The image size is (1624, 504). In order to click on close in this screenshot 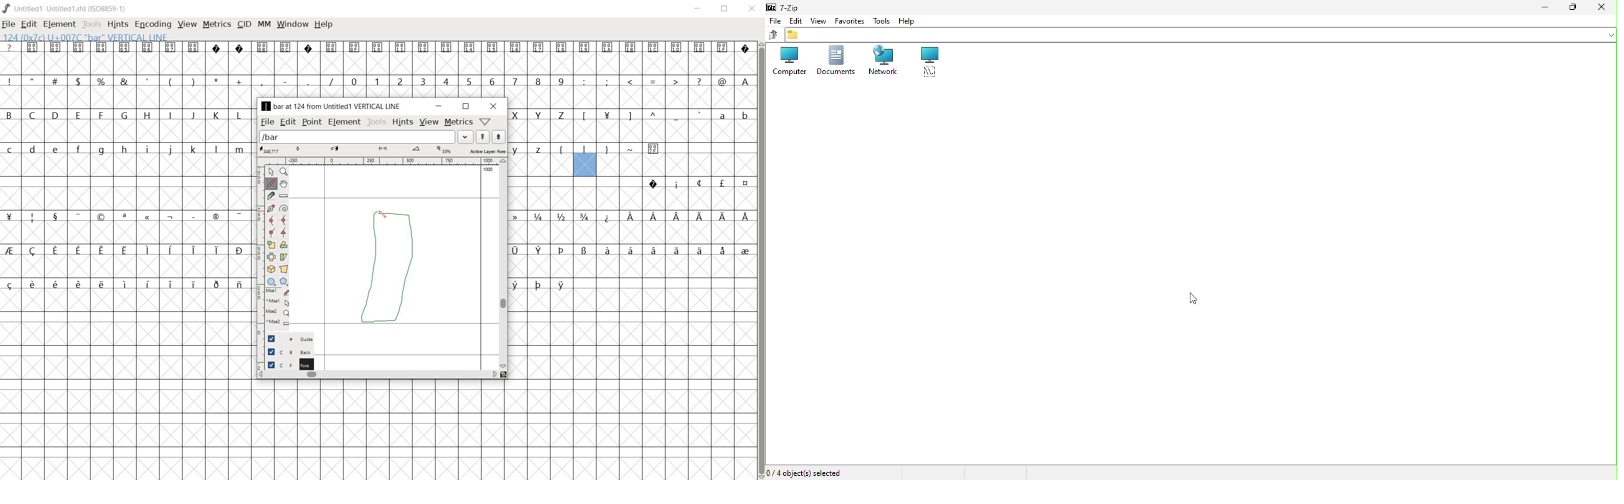, I will do `click(753, 9)`.